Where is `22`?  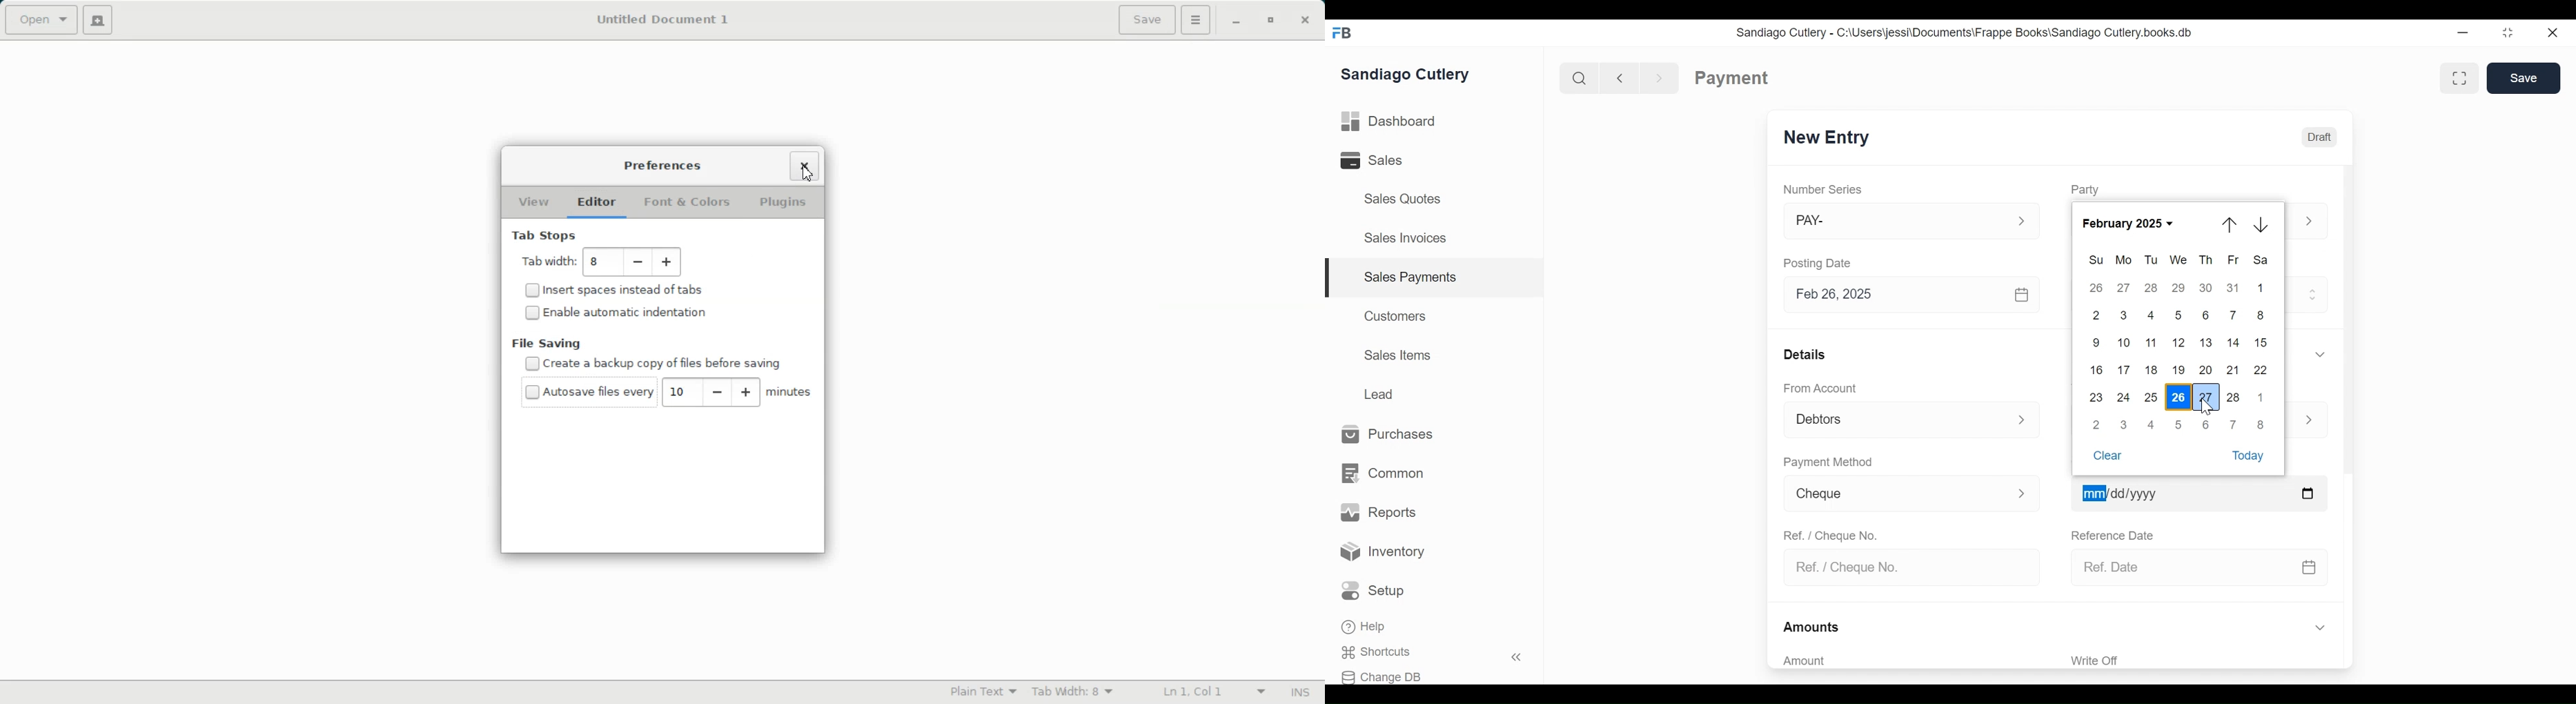
22 is located at coordinates (2262, 369).